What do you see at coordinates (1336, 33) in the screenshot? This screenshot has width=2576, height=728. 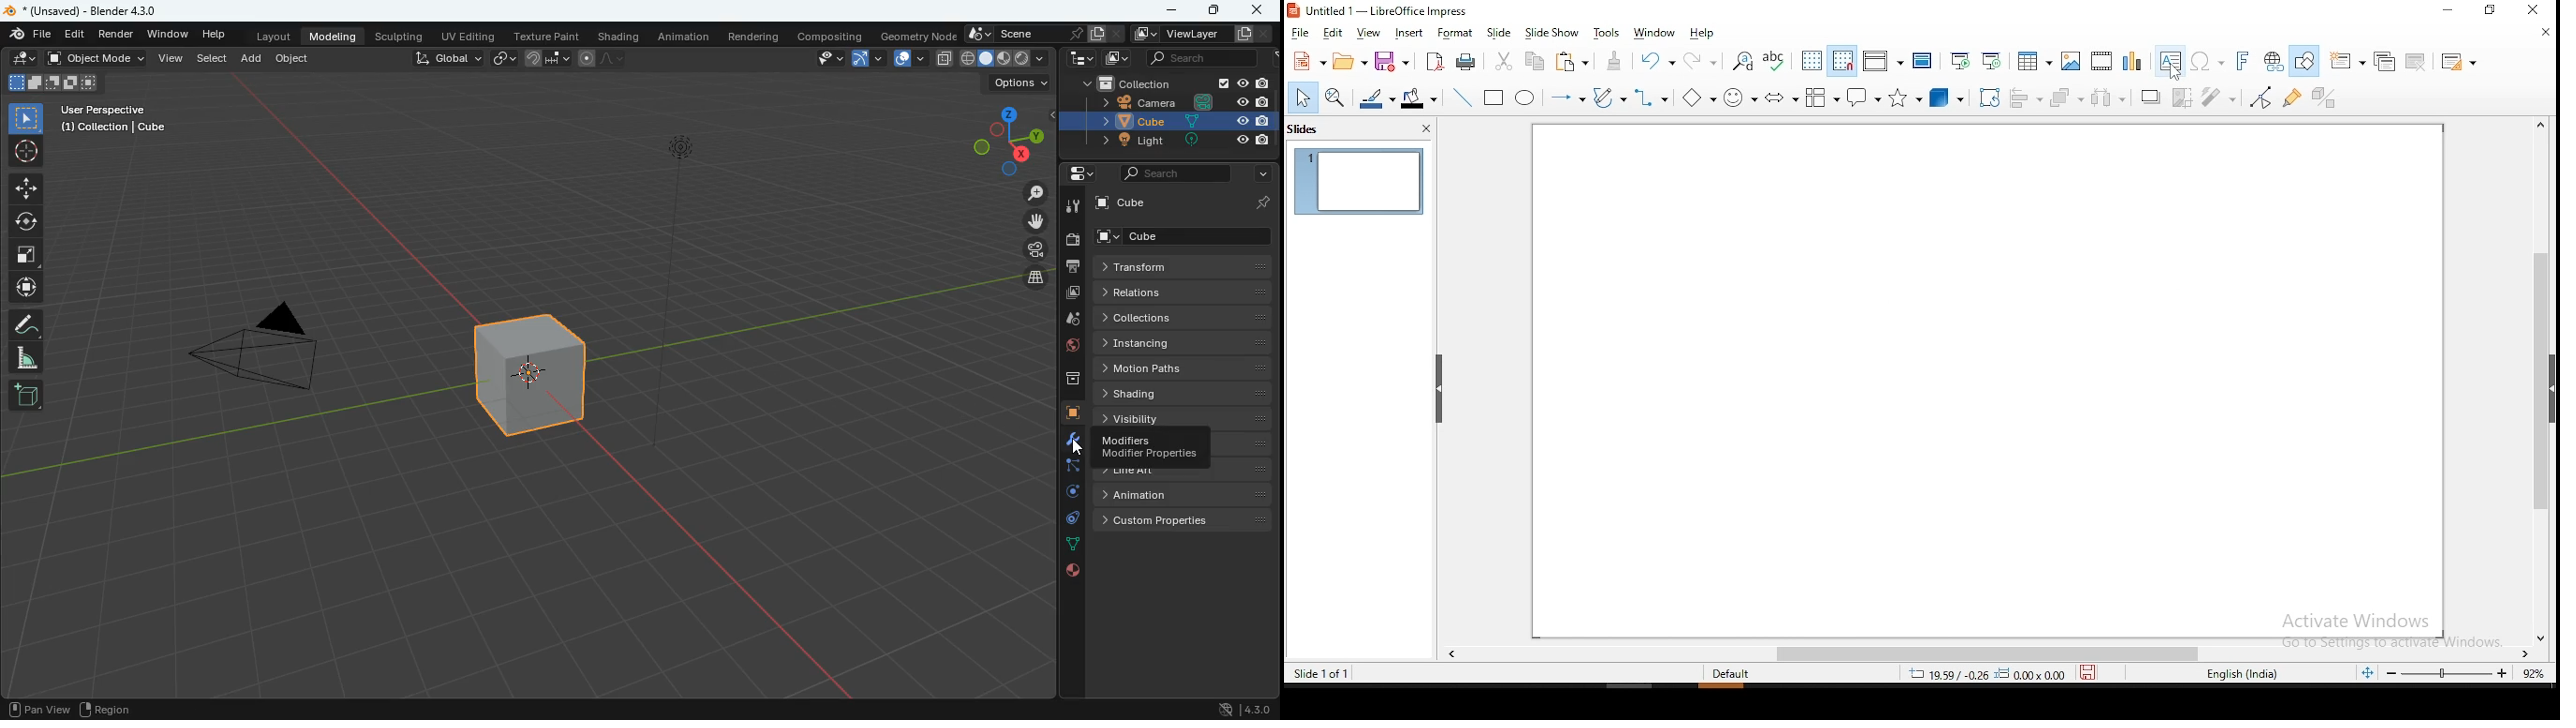 I see `edit` at bounding box center [1336, 33].